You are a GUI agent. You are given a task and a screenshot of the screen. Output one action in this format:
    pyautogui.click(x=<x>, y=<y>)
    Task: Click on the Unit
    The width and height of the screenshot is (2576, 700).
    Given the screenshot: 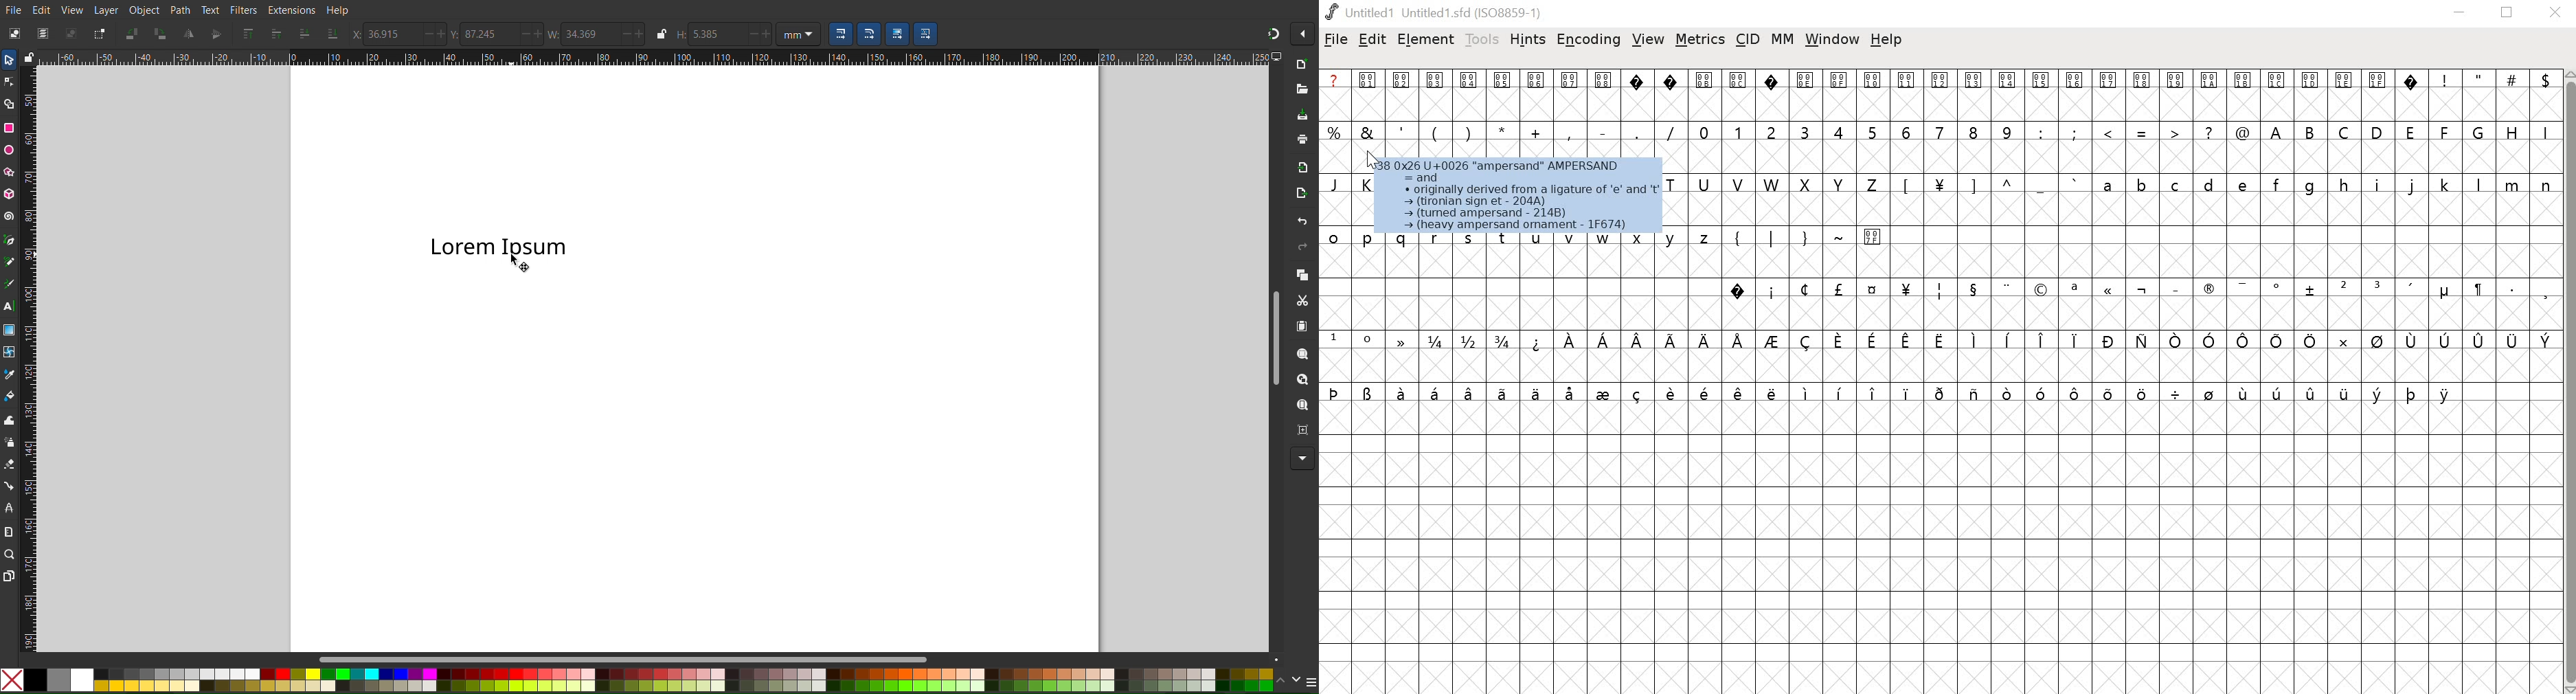 What is the action you would take?
    pyautogui.click(x=798, y=34)
    